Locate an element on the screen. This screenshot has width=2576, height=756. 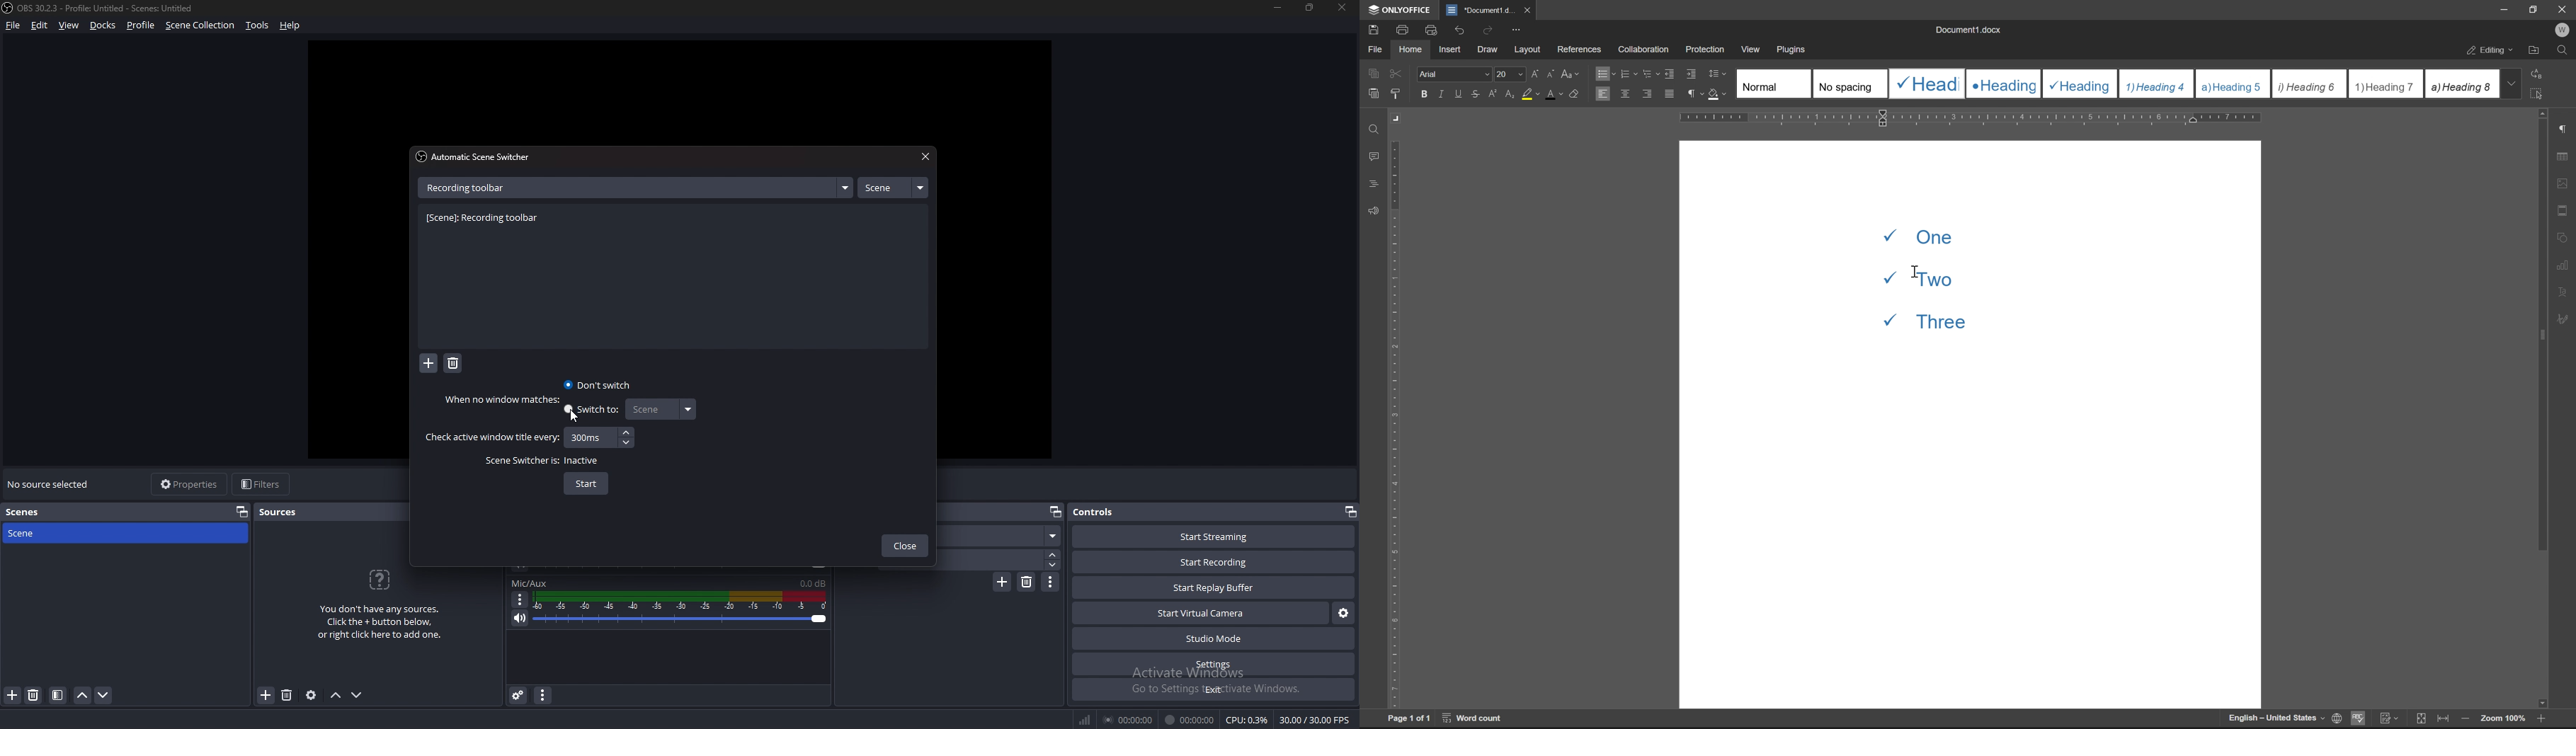
start streaming is located at coordinates (1215, 536).